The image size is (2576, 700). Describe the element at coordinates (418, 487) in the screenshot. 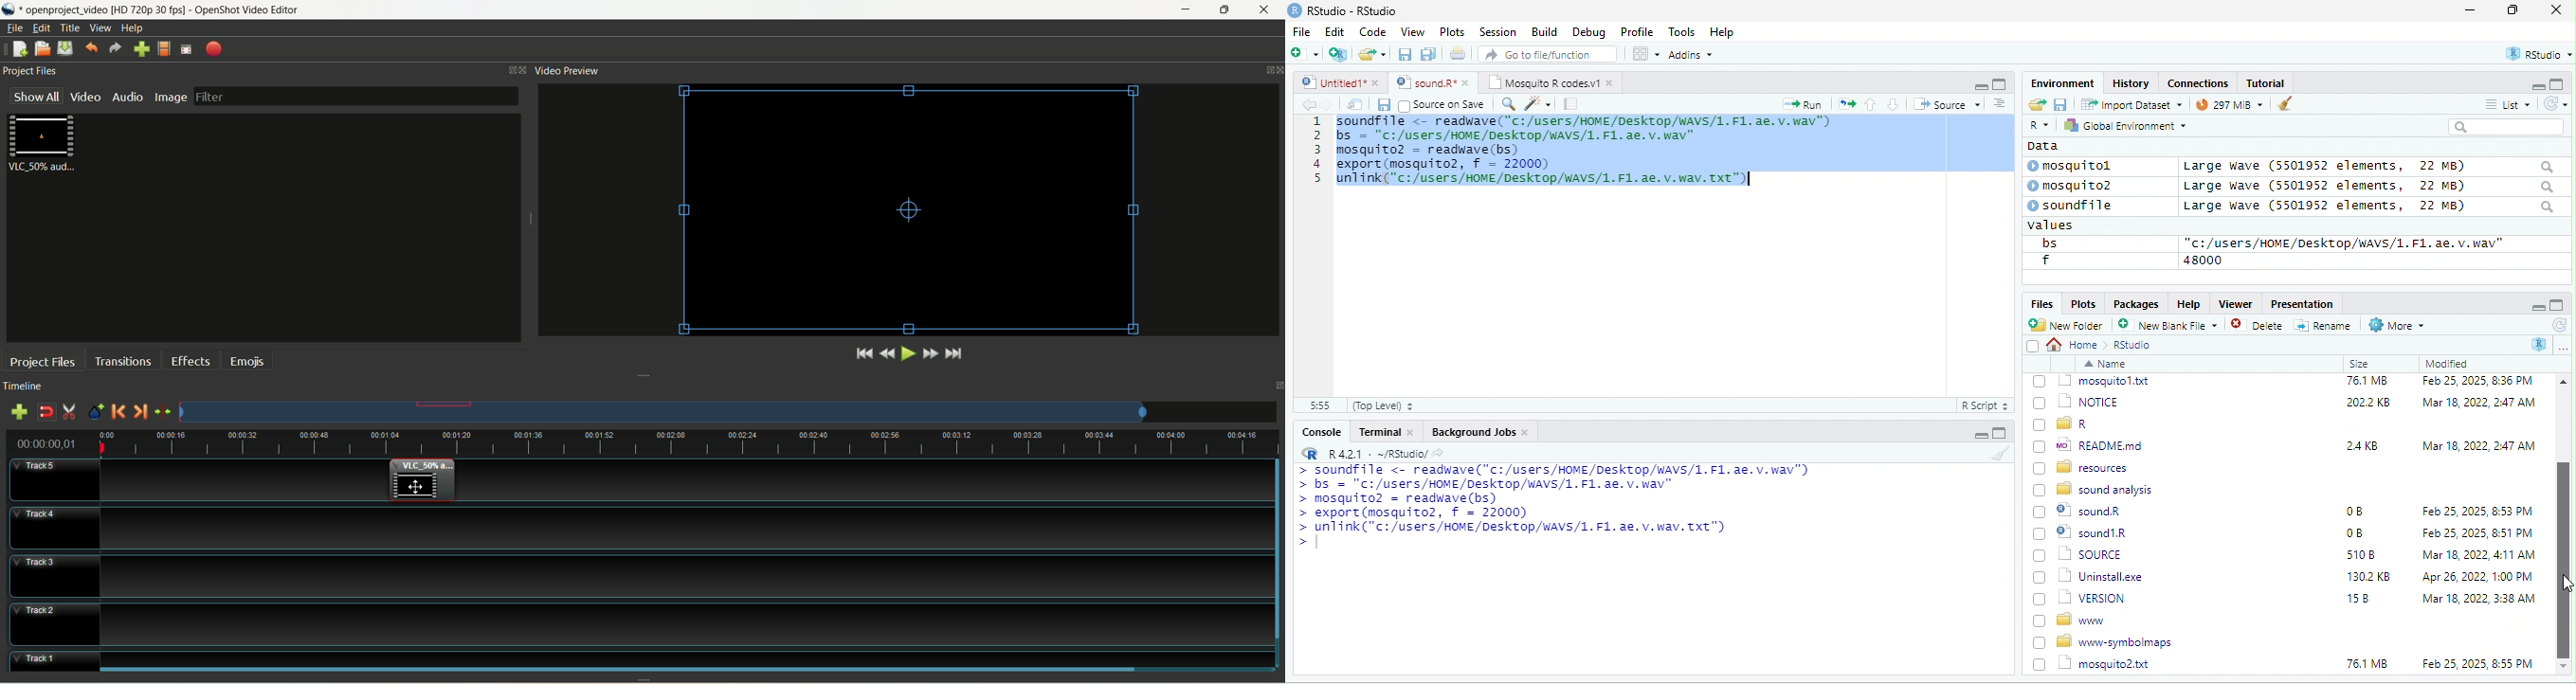

I see `cursor` at that location.